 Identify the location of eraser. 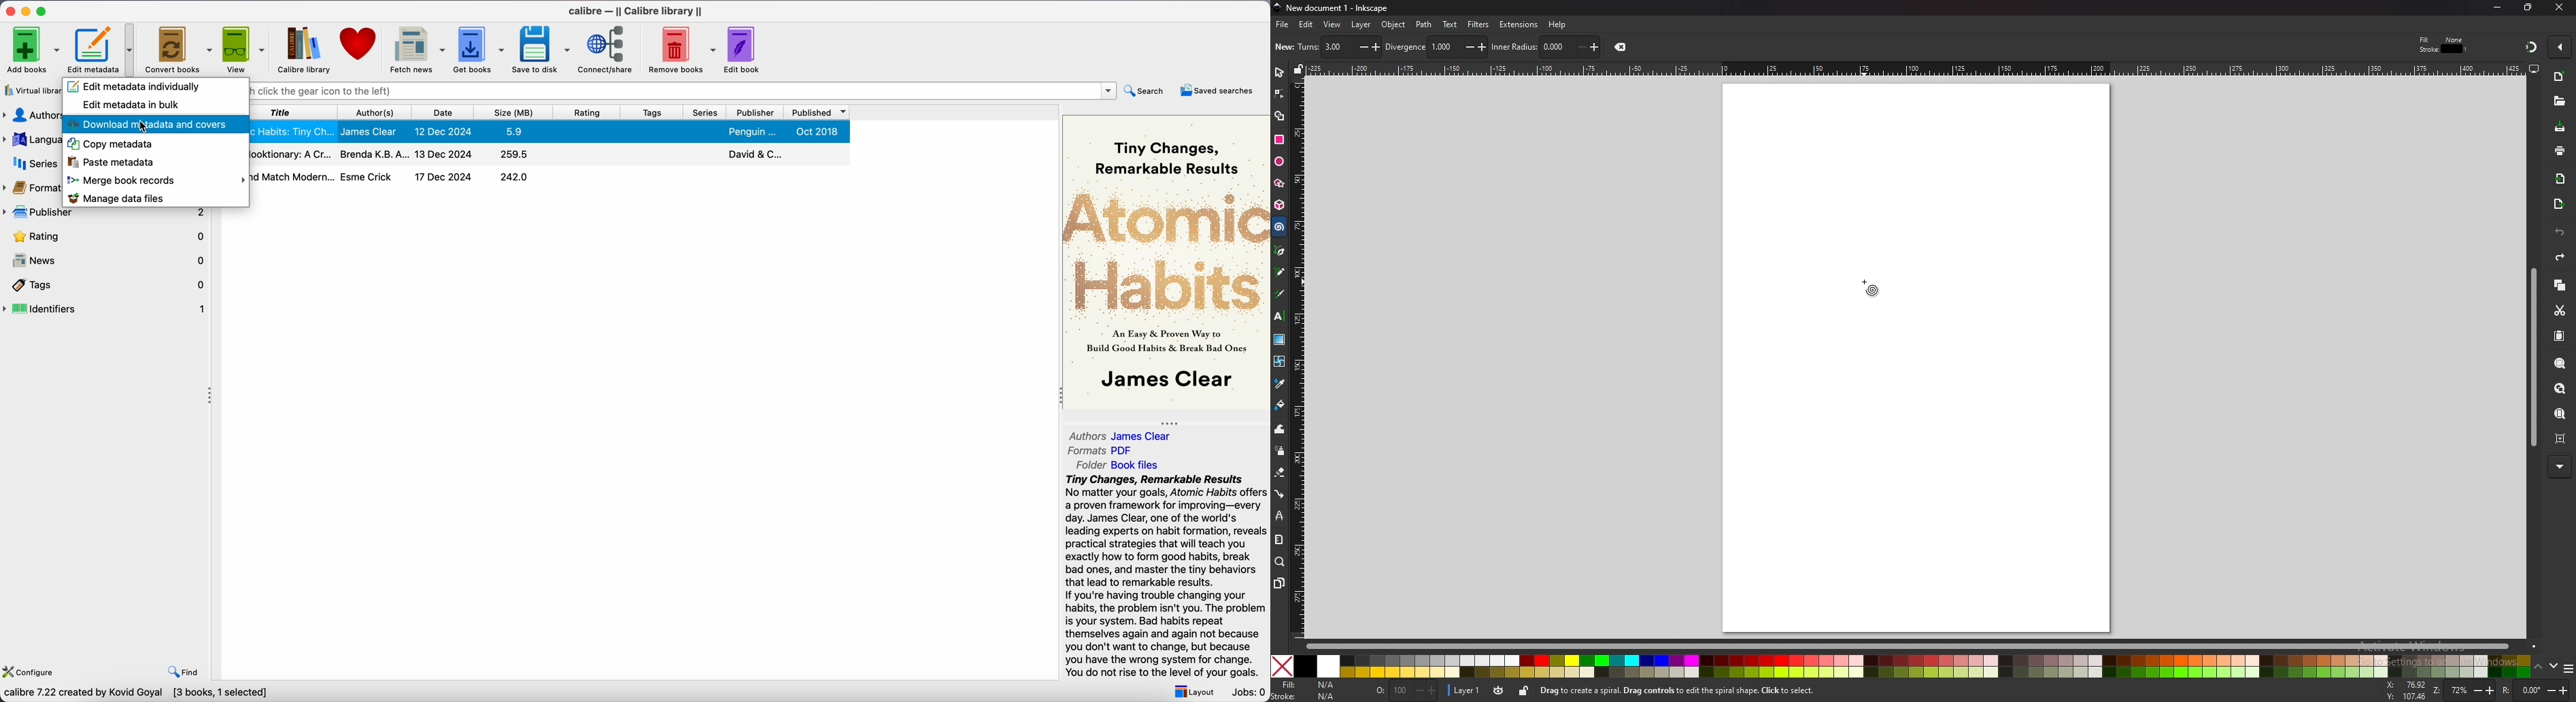
(1280, 473).